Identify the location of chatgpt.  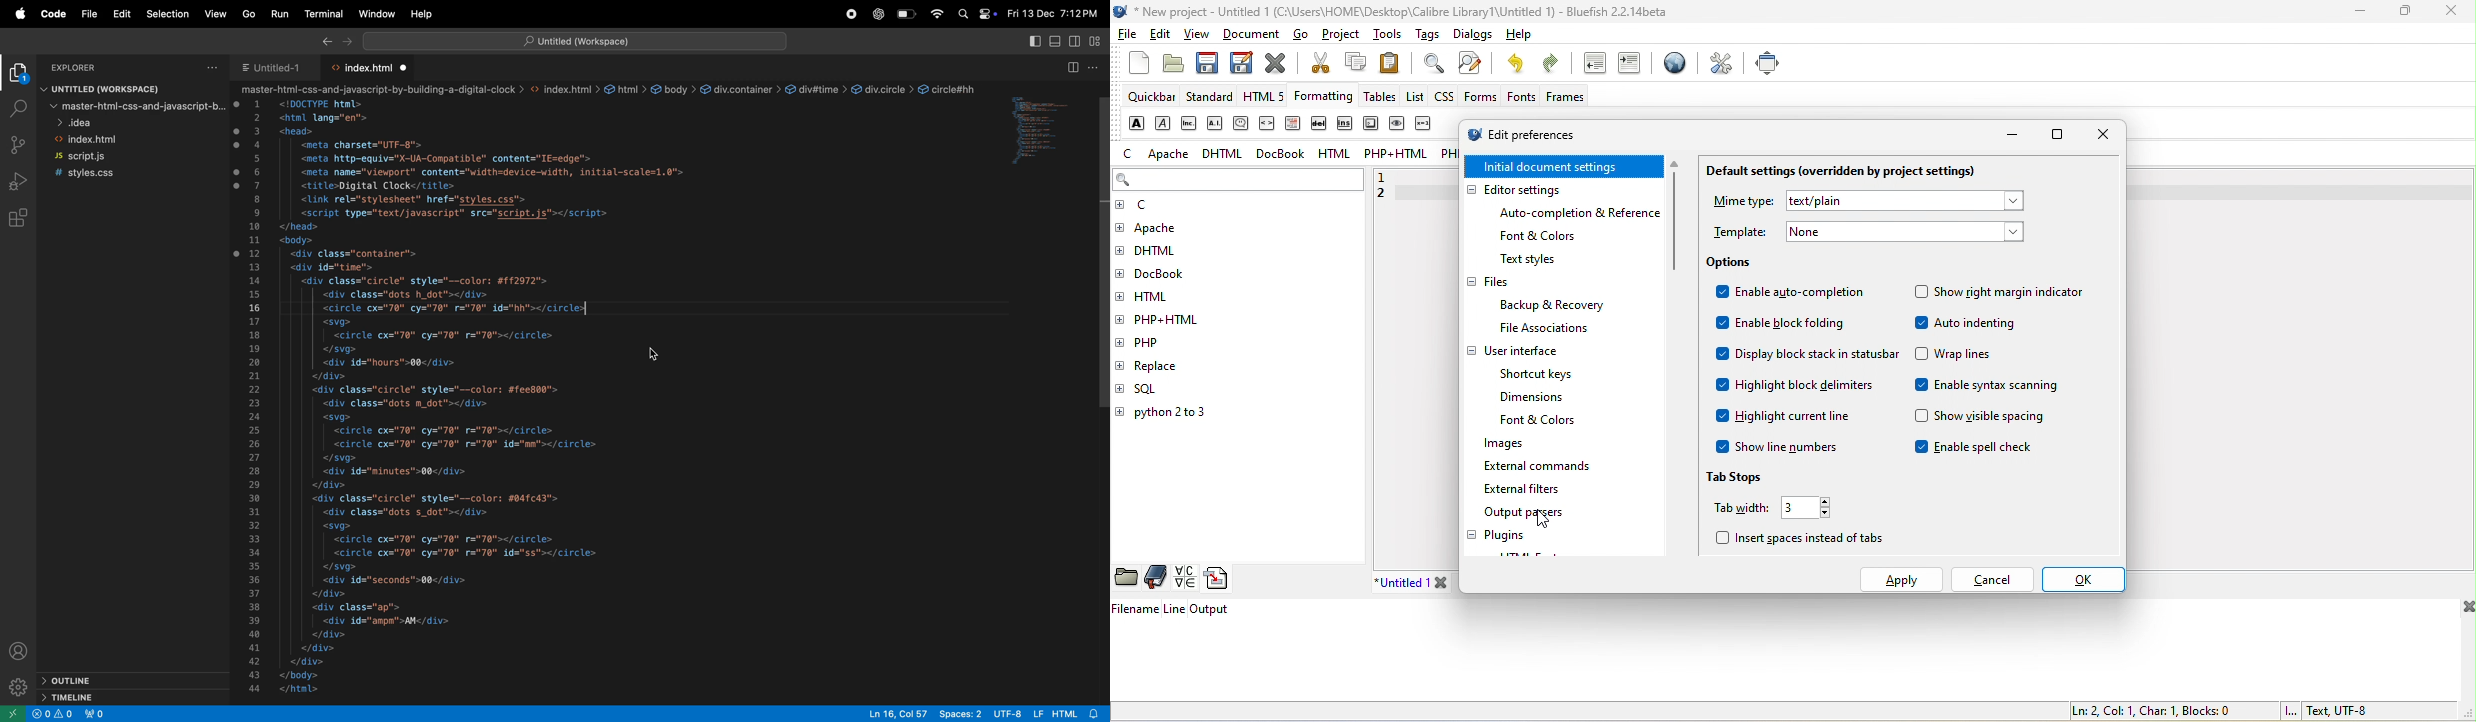
(879, 14).